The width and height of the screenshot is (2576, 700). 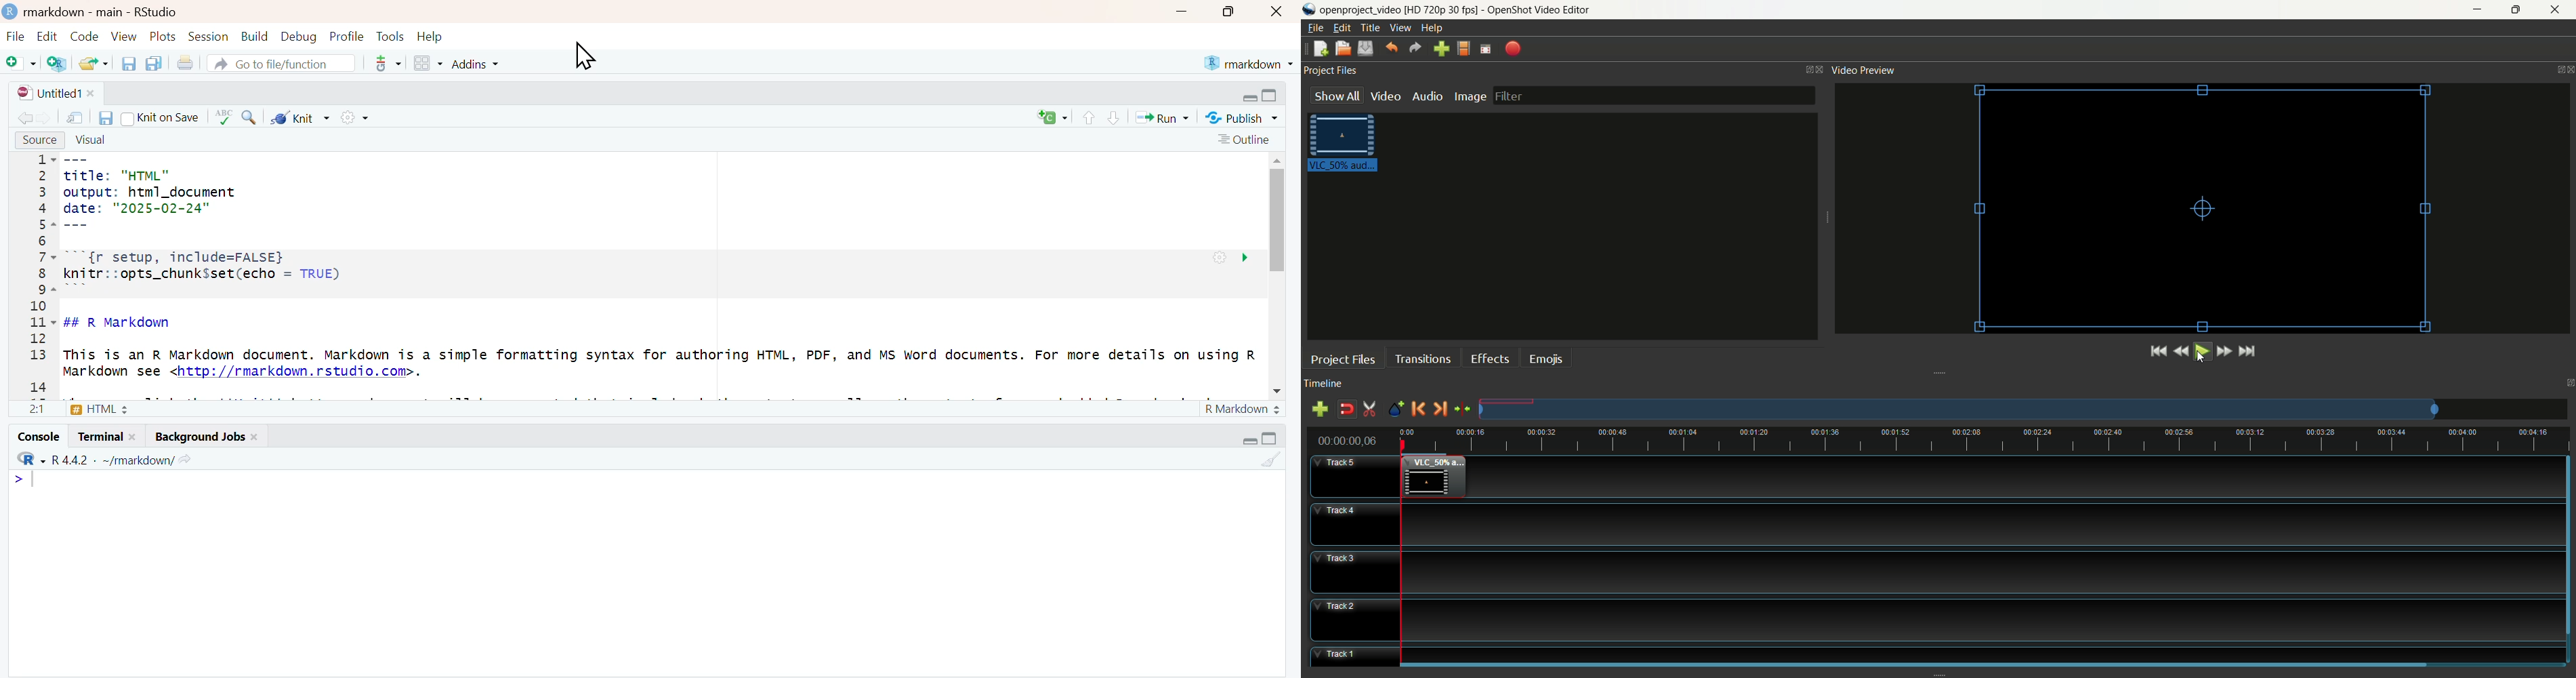 What do you see at coordinates (352, 116) in the screenshot?
I see `More Settings` at bounding box center [352, 116].